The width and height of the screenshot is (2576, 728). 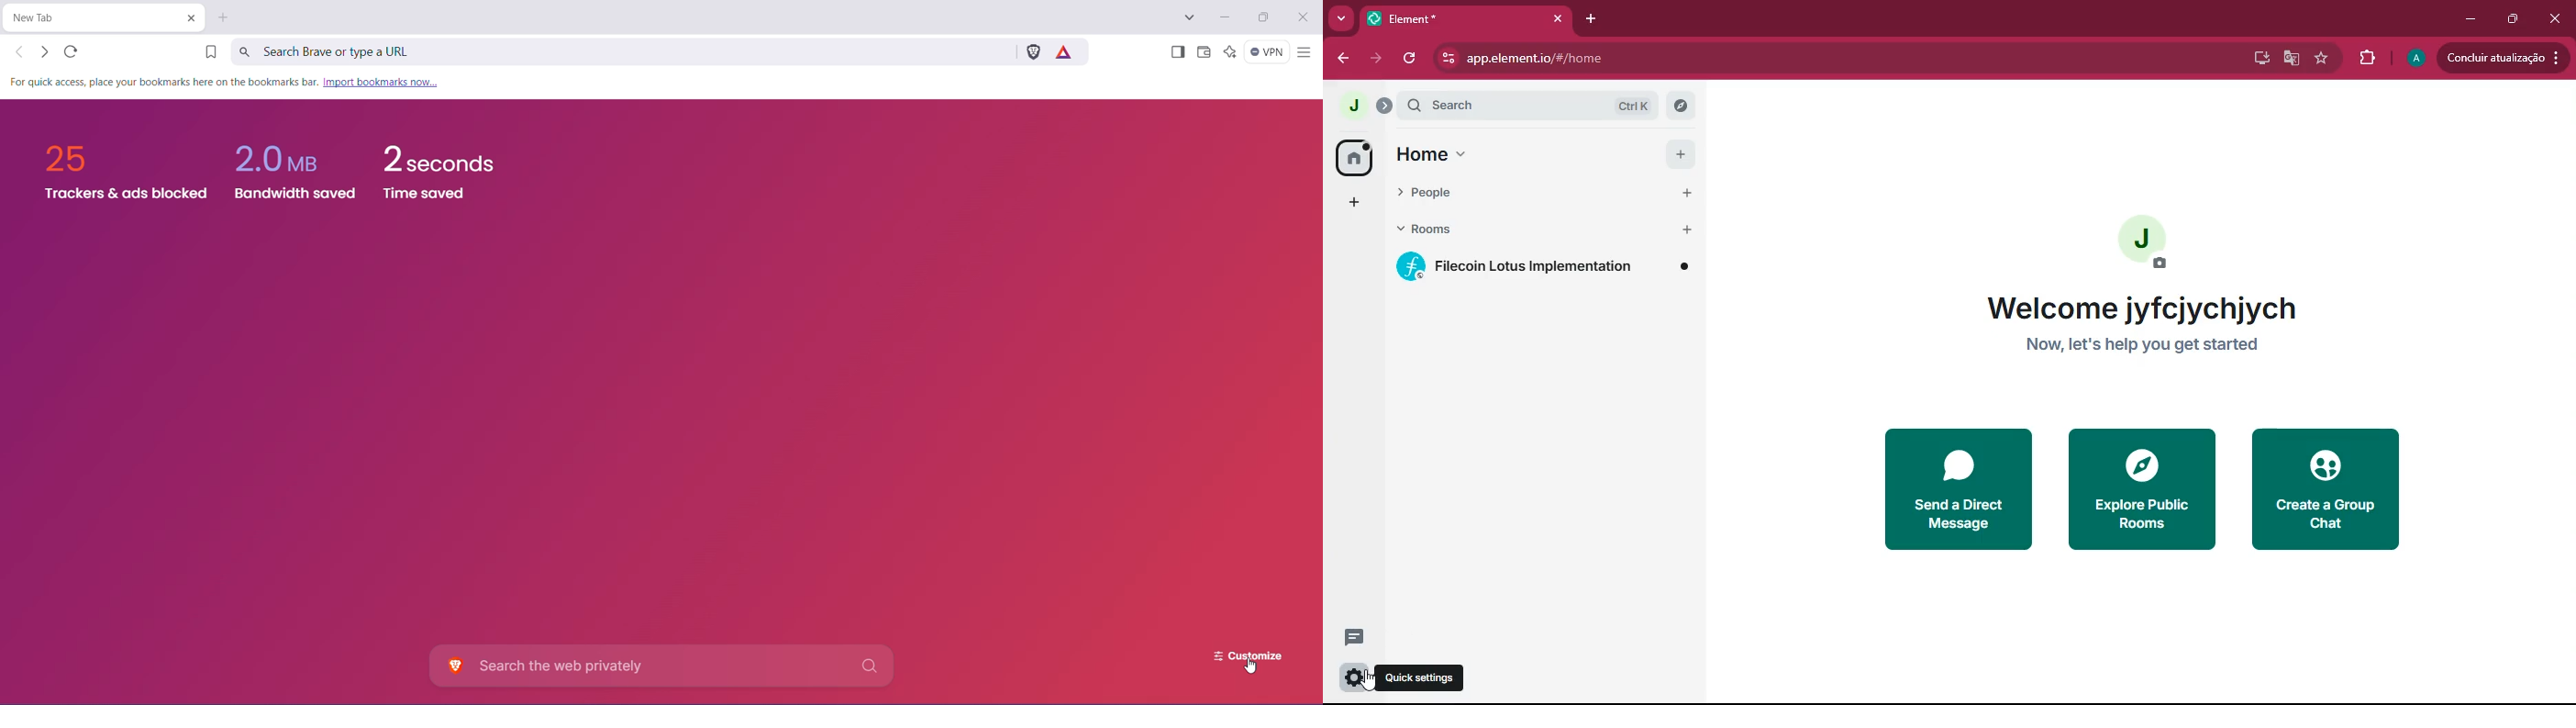 What do you see at coordinates (621, 51) in the screenshot?
I see `Search Brave or Type a URL` at bounding box center [621, 51].